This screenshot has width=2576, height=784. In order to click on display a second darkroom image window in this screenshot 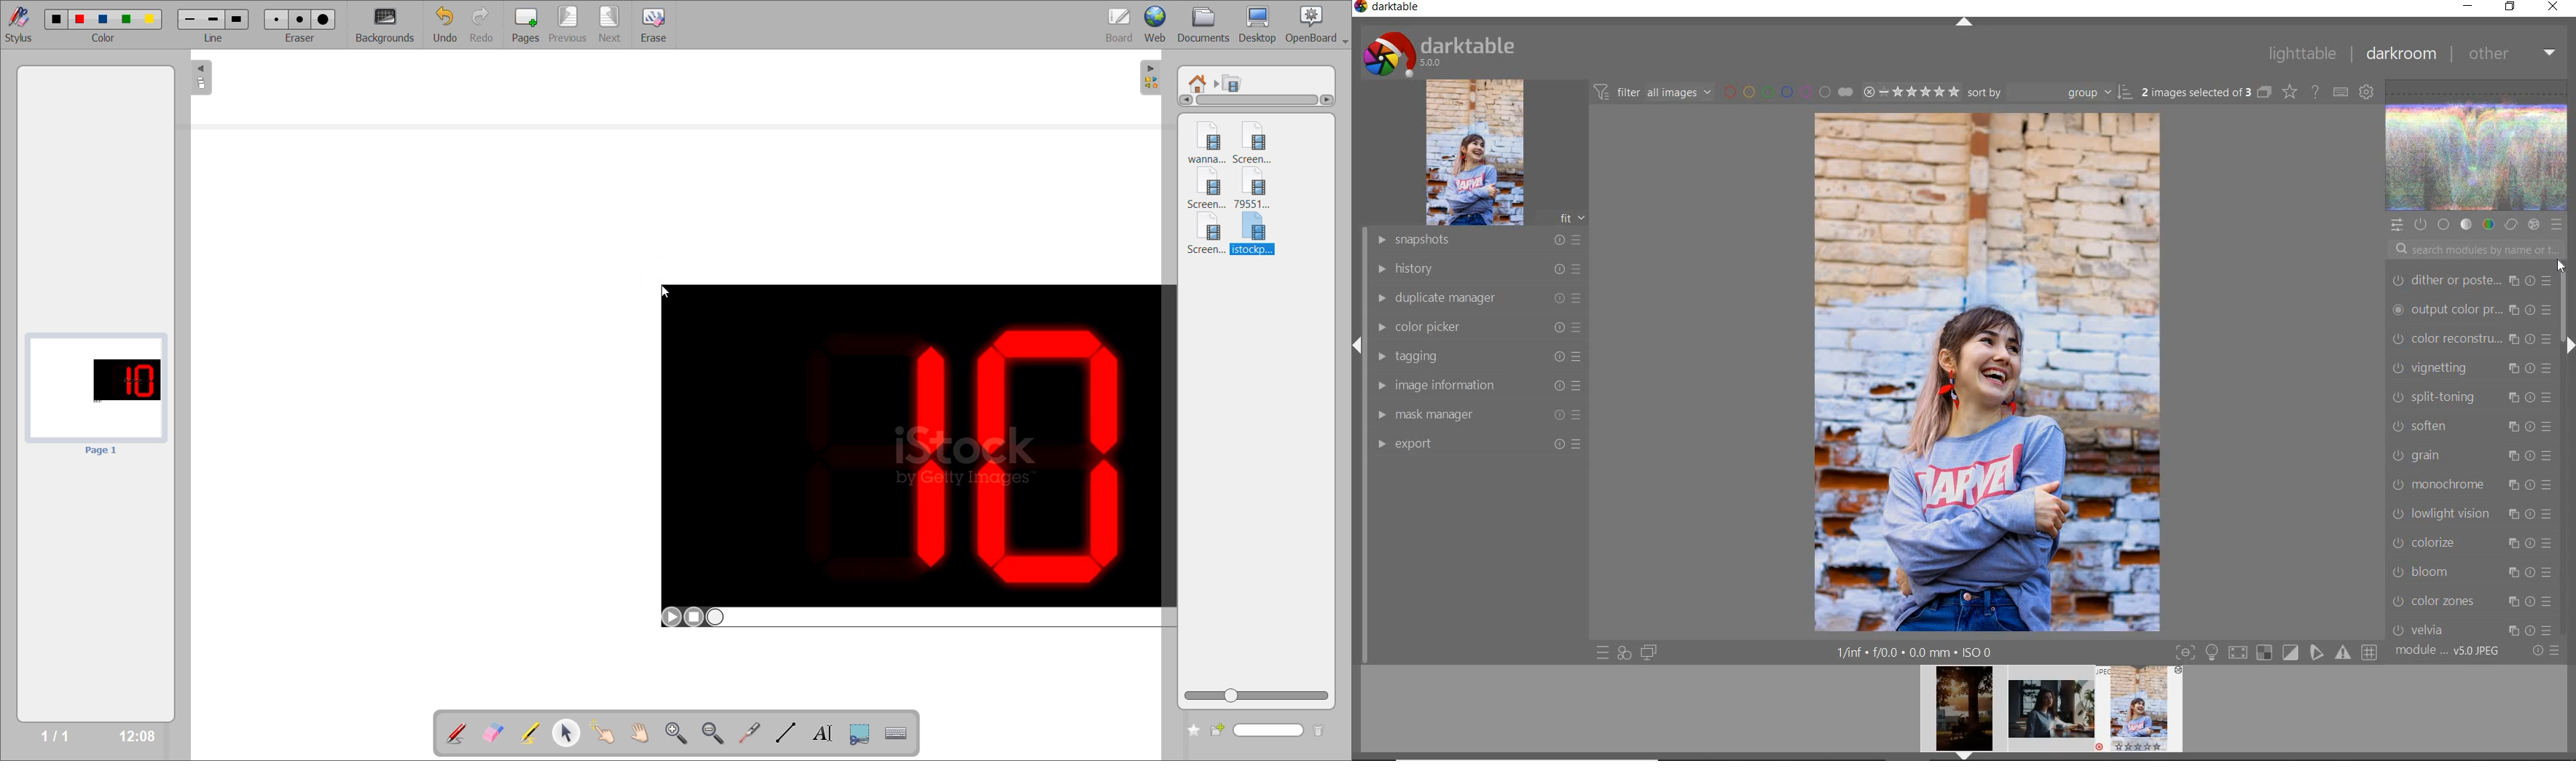, I will do `click(1649, 652)`.